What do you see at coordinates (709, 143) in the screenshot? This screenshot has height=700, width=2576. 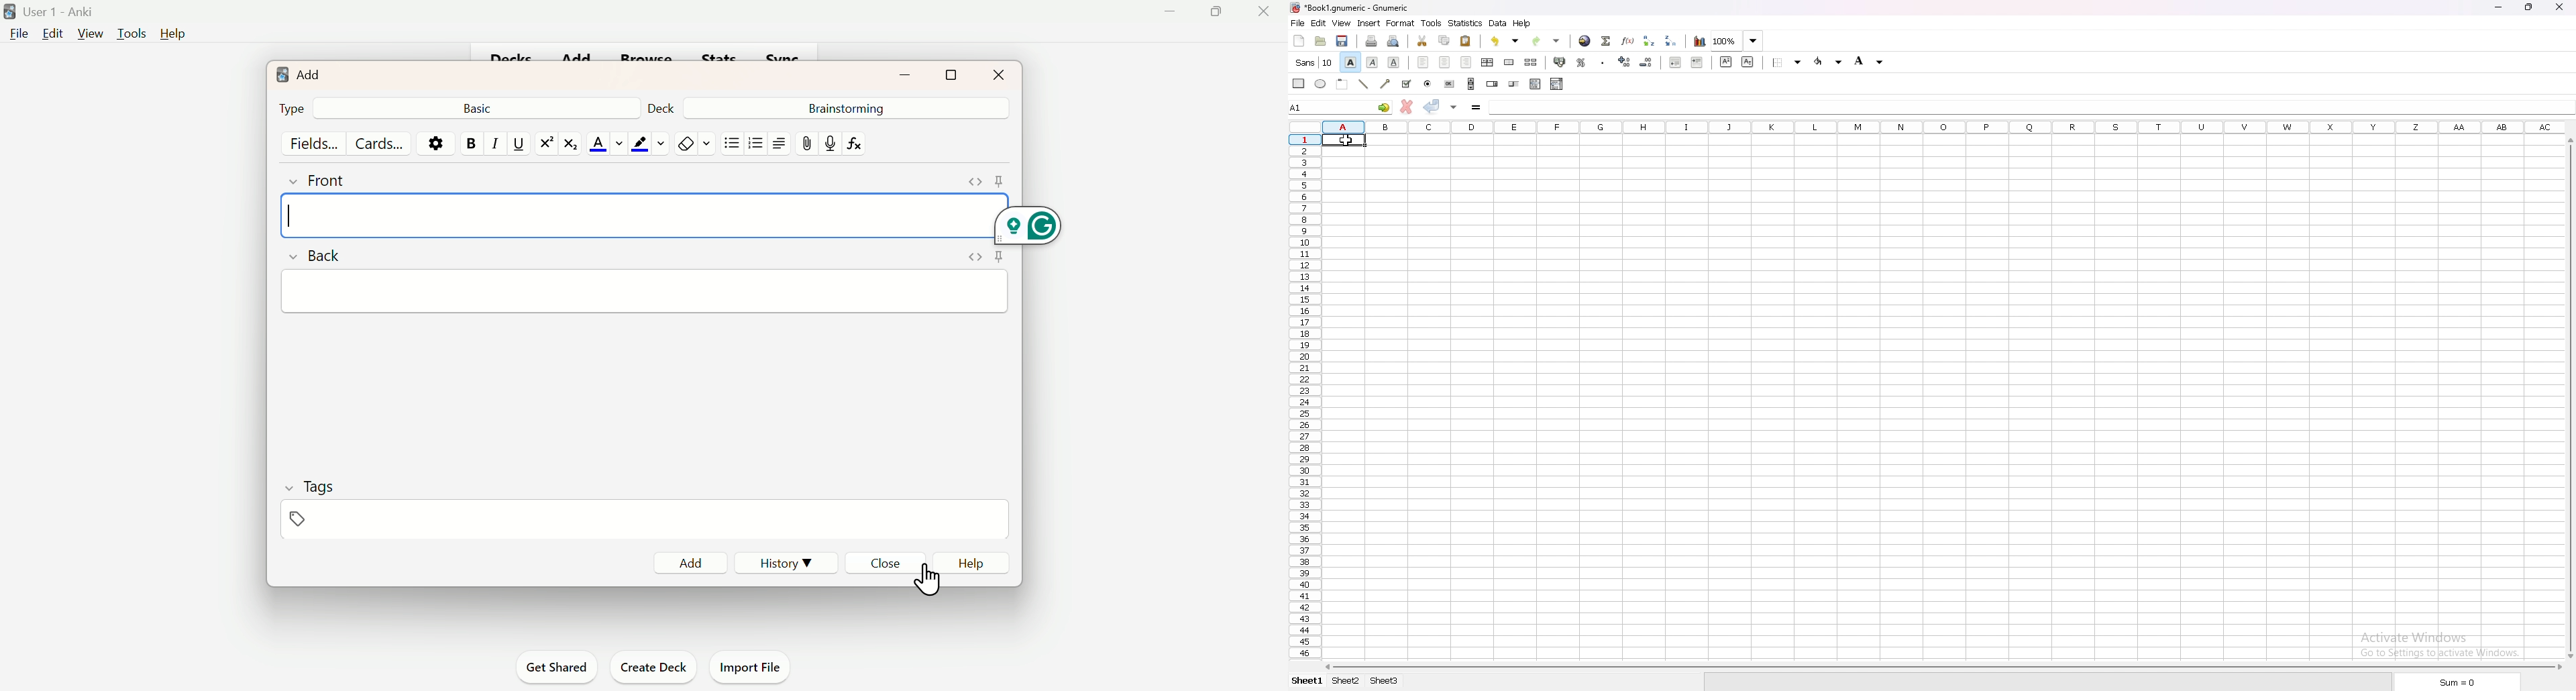 I see `` at bounding box center [709, 143].